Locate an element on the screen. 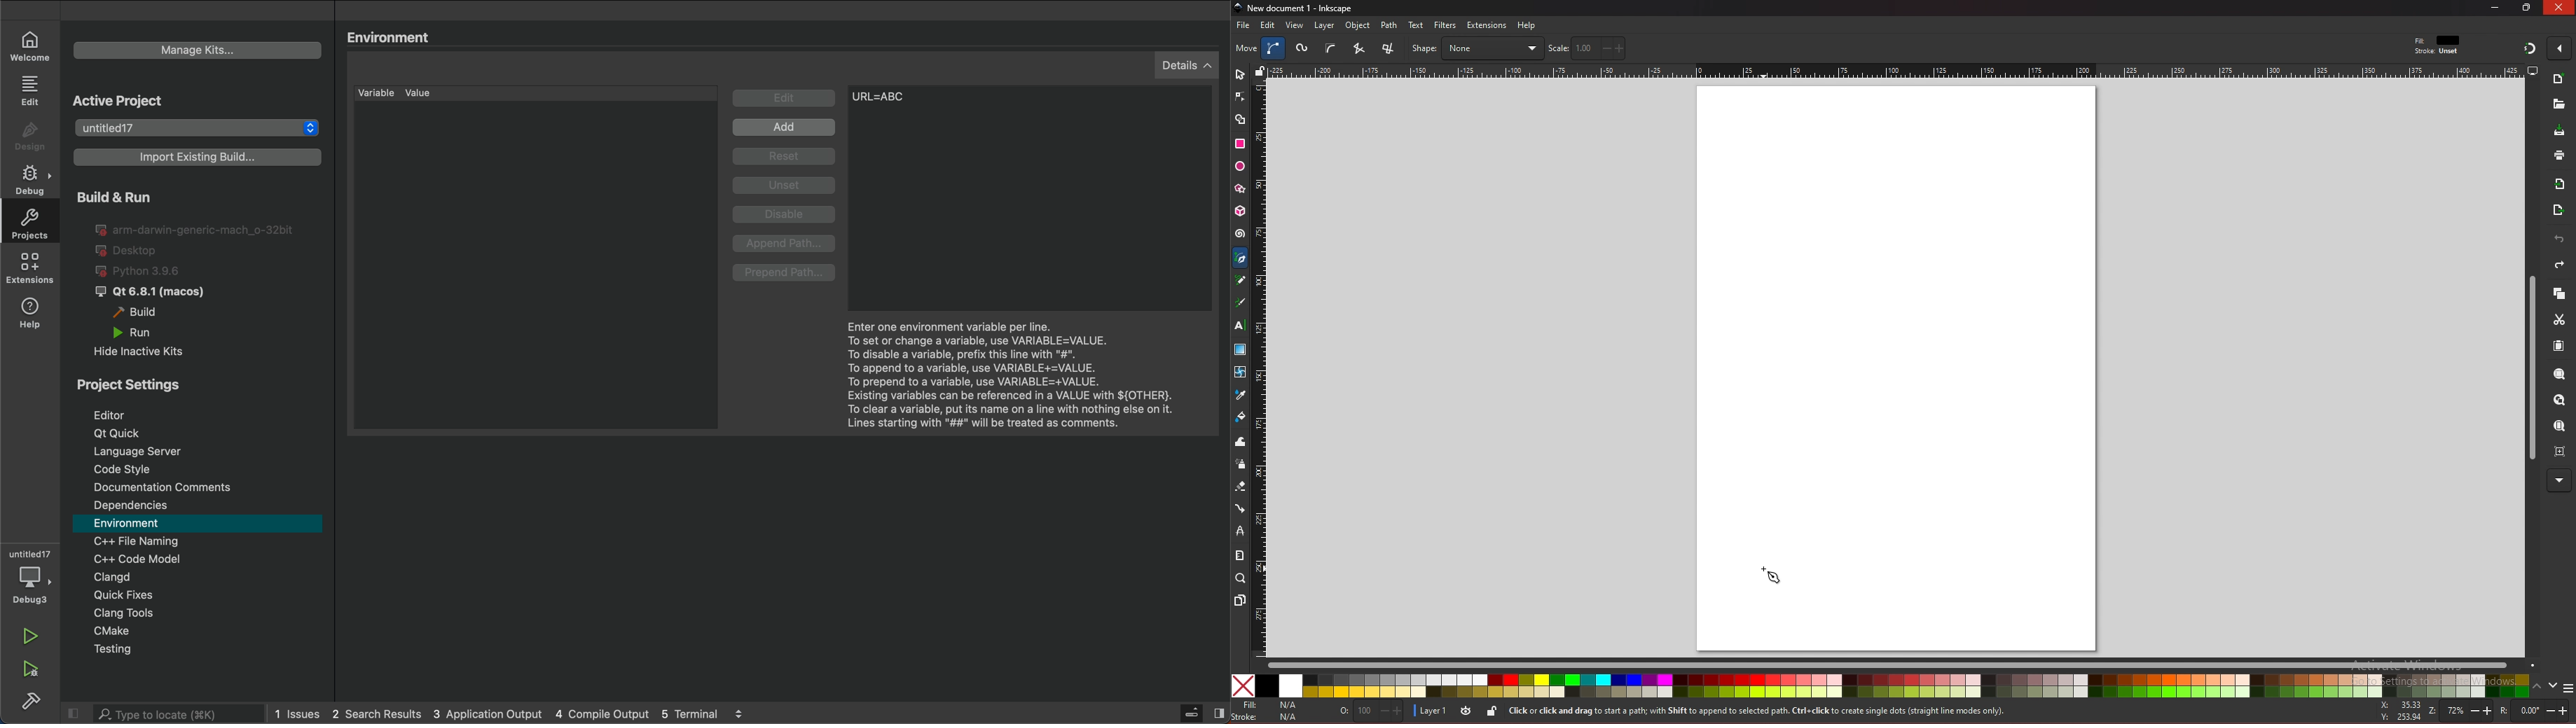  Environment is located at coordinates (396, 35).